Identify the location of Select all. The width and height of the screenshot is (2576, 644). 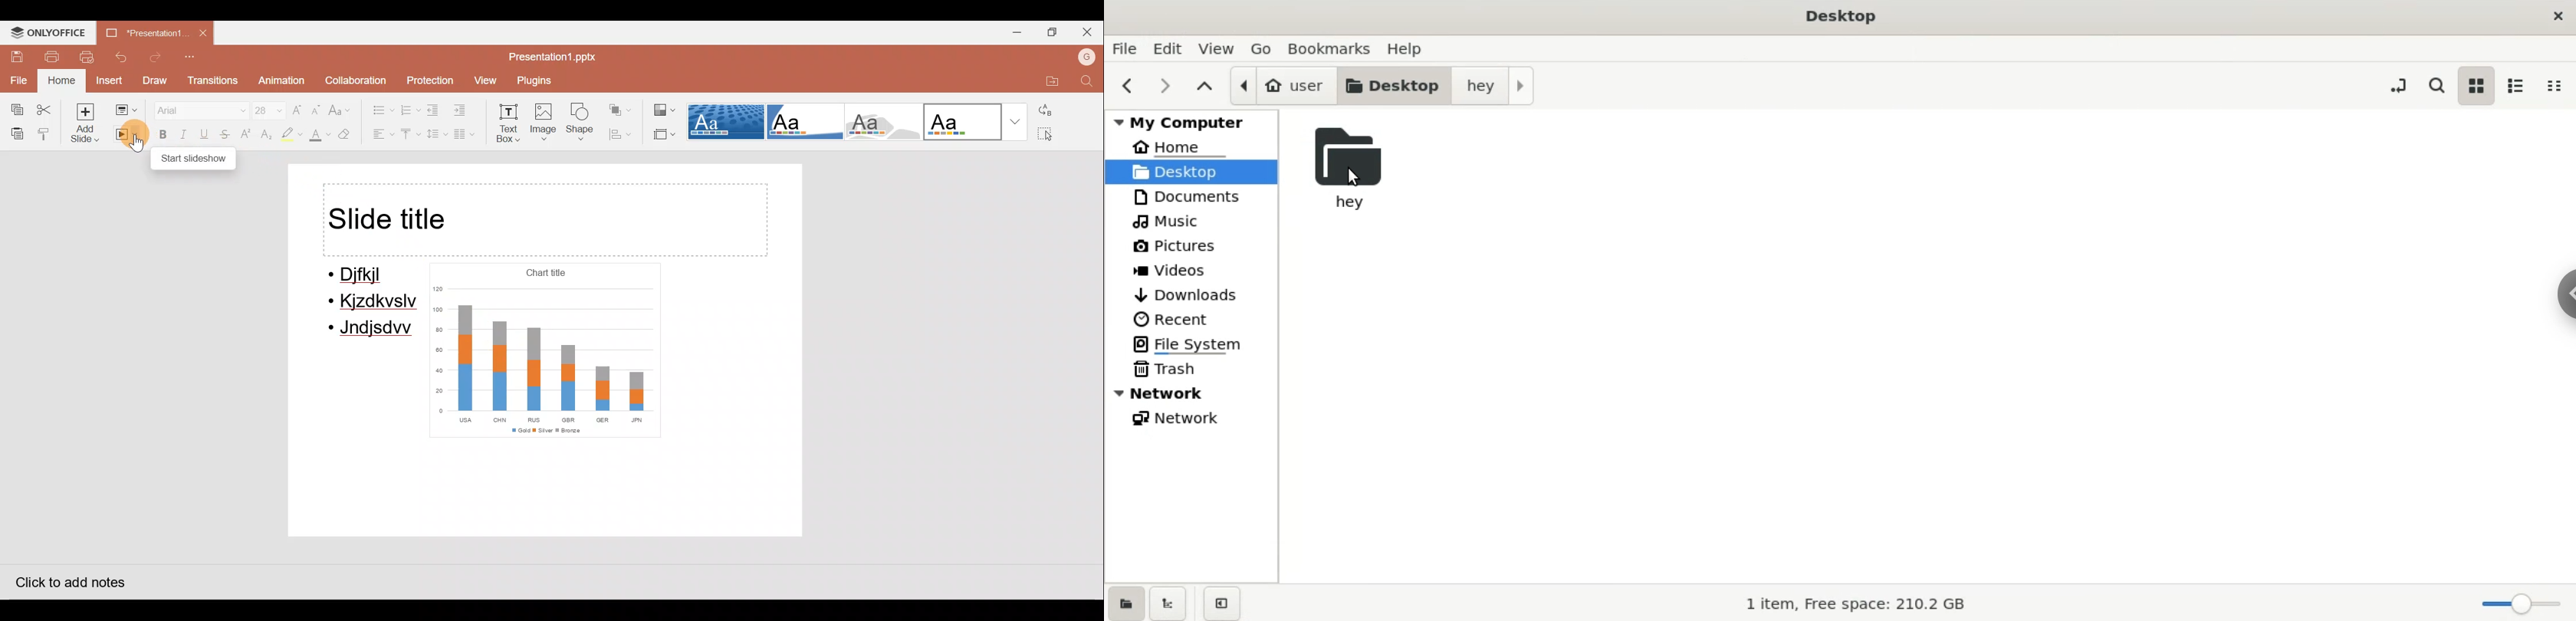
(1051, 135).